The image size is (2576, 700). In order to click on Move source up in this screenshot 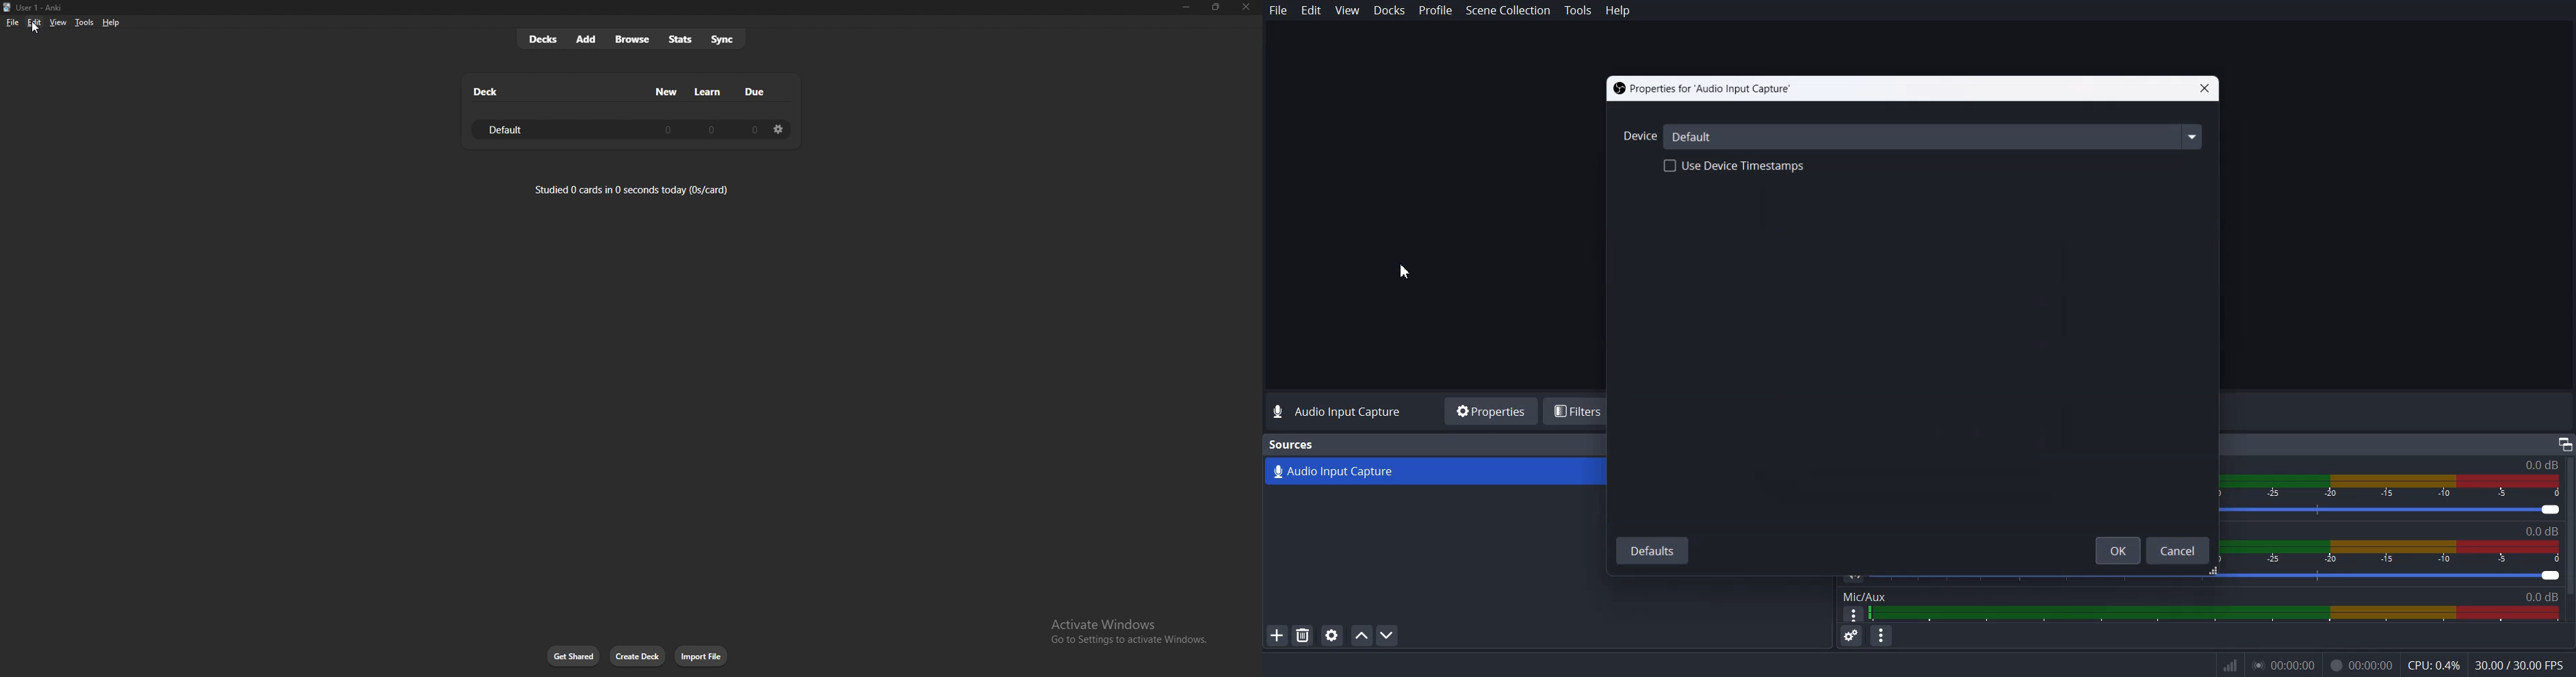, I will do `click(1362, 635)`.